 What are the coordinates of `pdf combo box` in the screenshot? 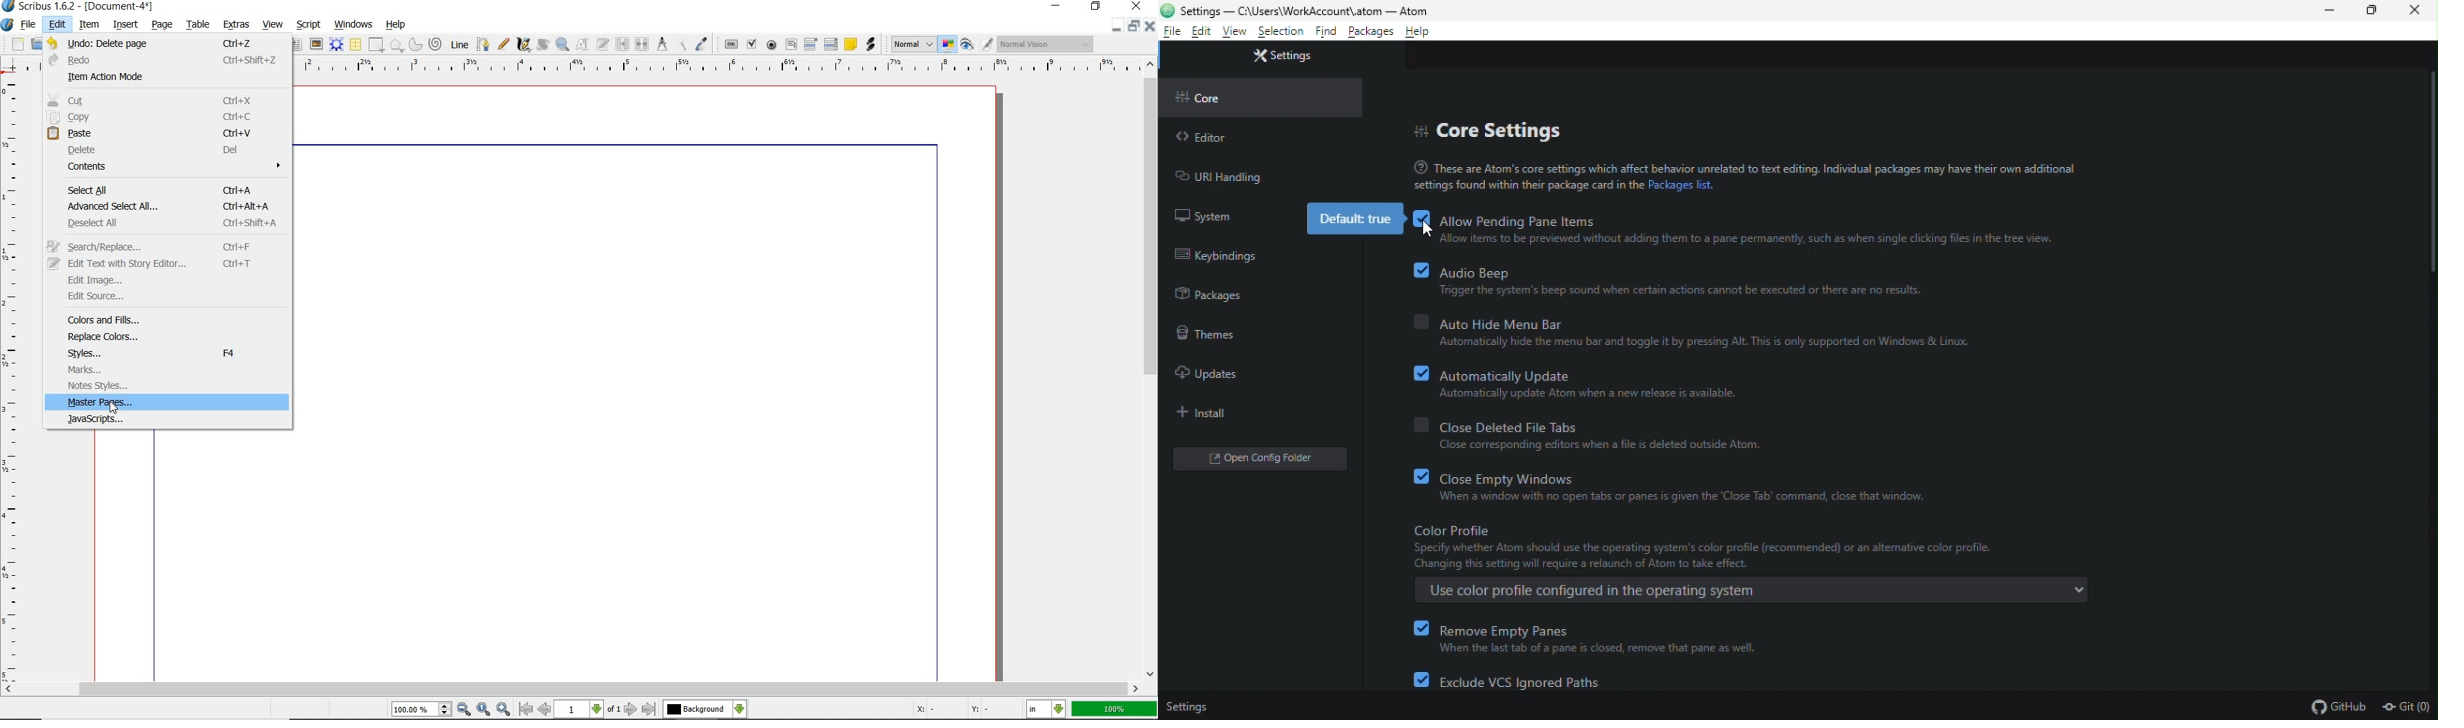 It's located at (812, 43).